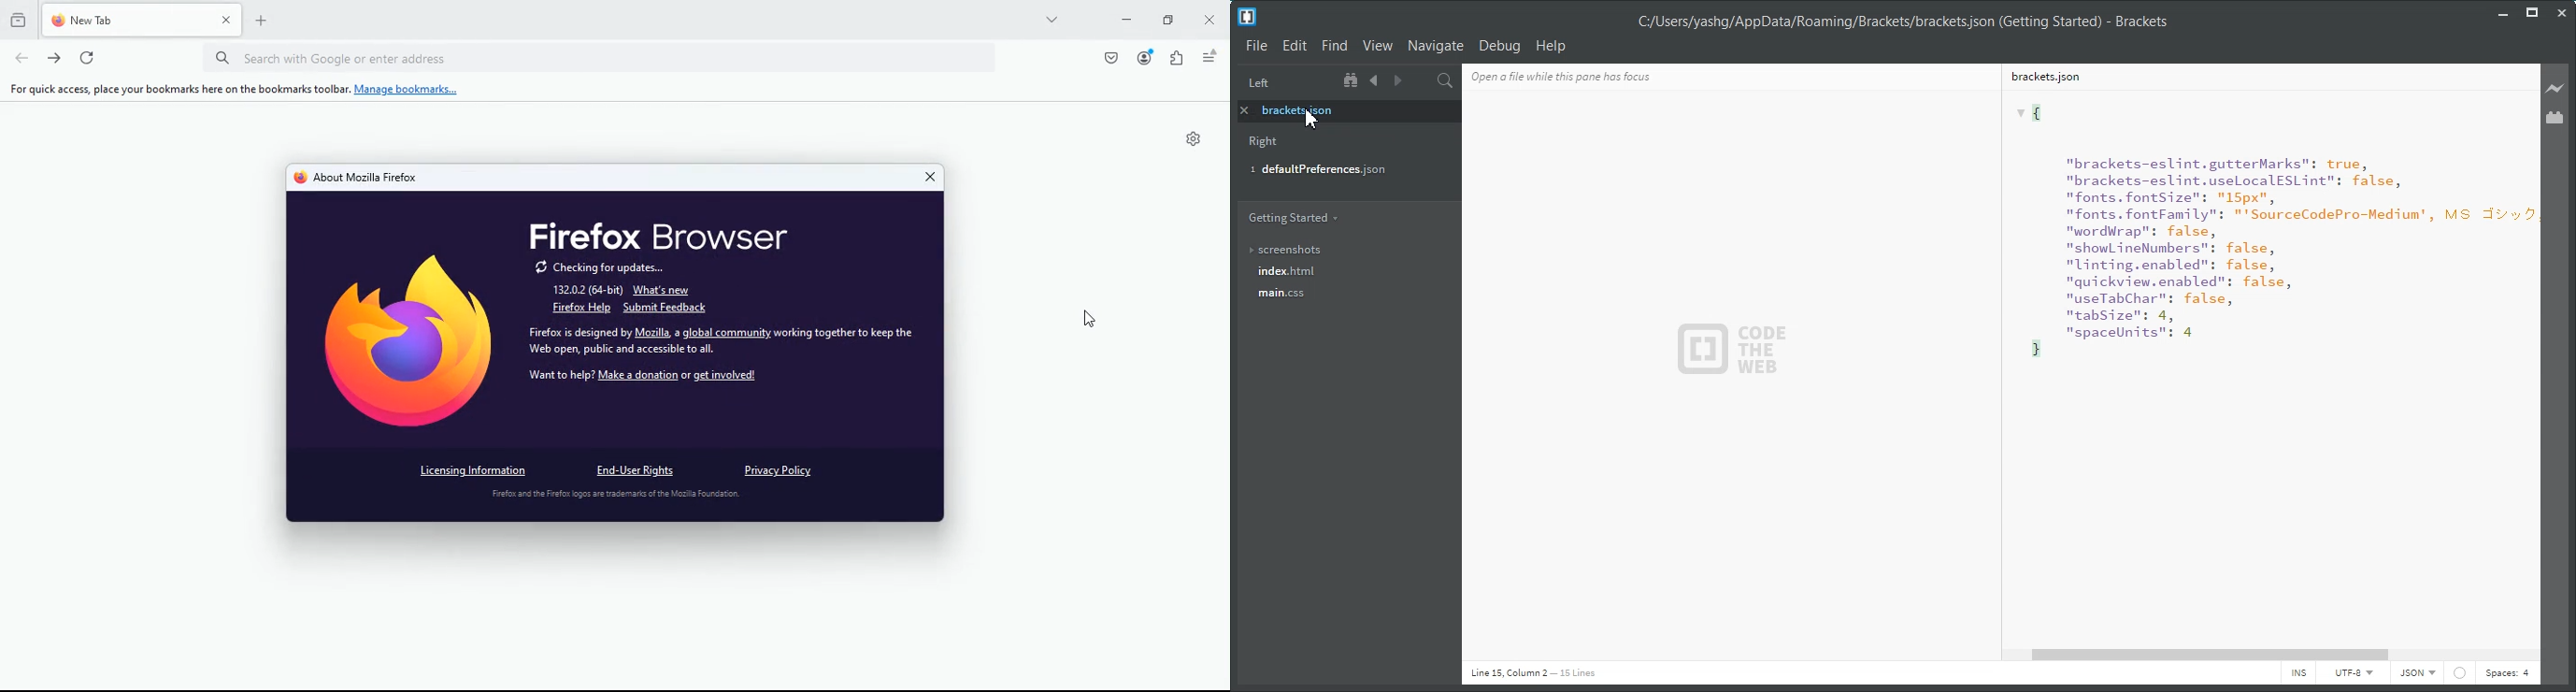  Describe the element at coordinates (1314, 118) in the screenshot. I see `` at that location.